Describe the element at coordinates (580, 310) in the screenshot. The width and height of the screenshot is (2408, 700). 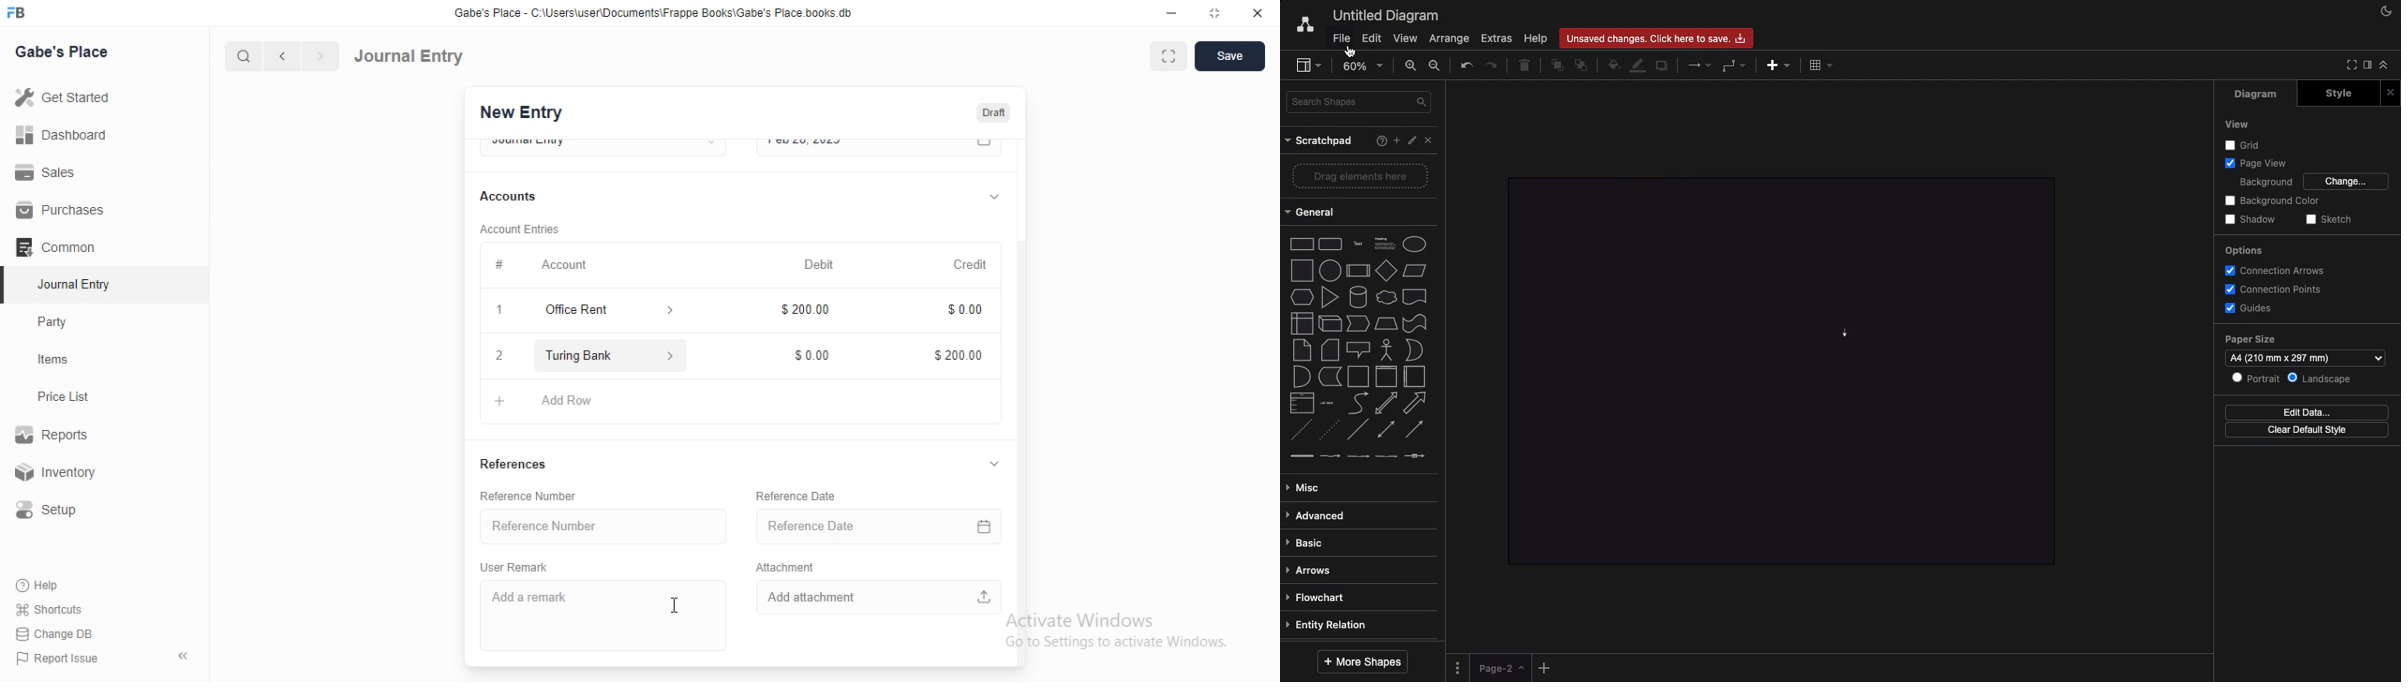
I see `Office Rent` at that location.